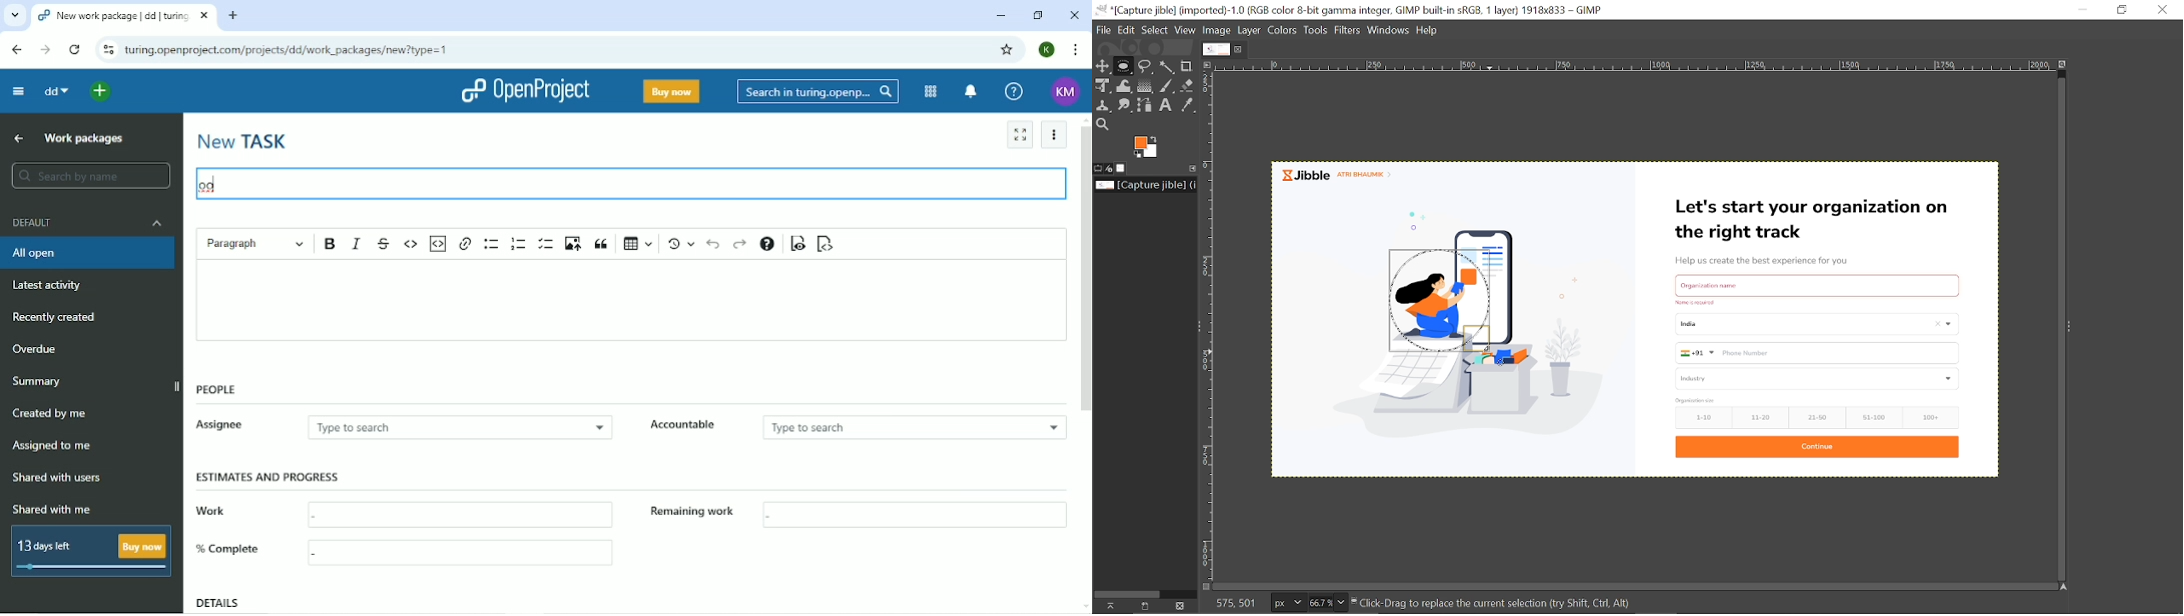 The height and width of the screenshot is (616, 2184). Describe the element at coordinates (208, 182) in the screenshot. I see `oo` at that location.